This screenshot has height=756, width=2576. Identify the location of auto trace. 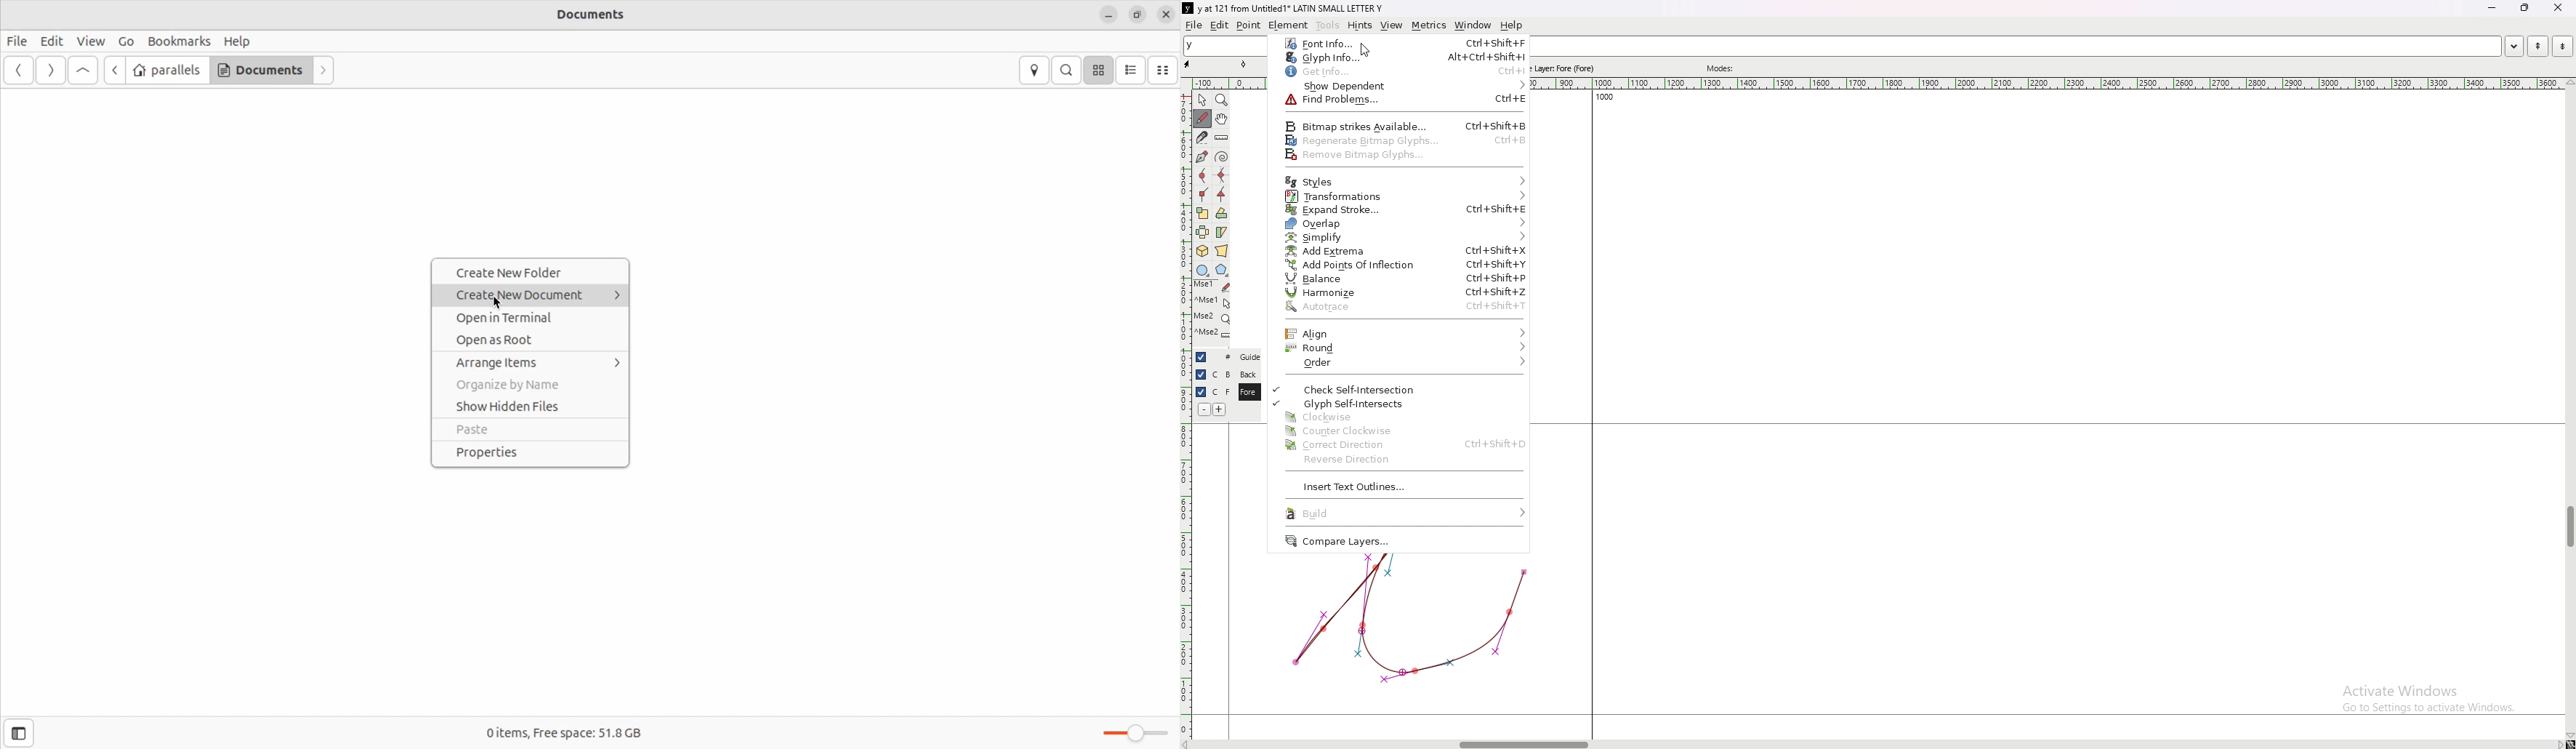
(1398, 307).